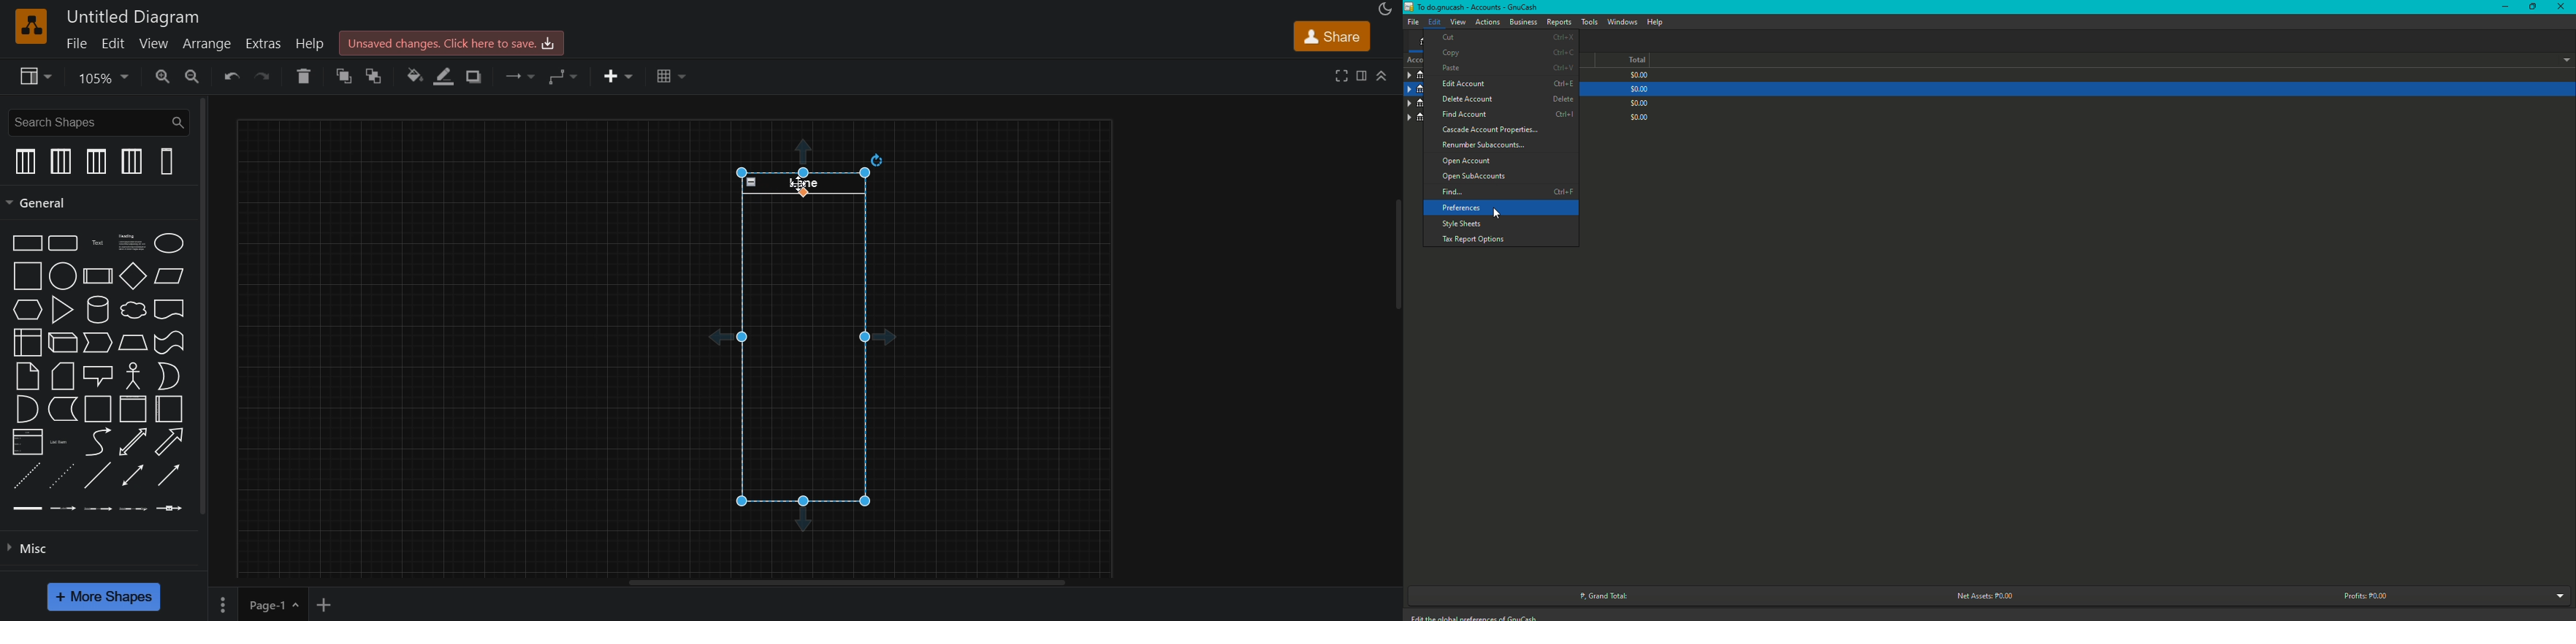 This screenshot has width=2576, height=644. I want to click on Find Account, so click(1504, 115).